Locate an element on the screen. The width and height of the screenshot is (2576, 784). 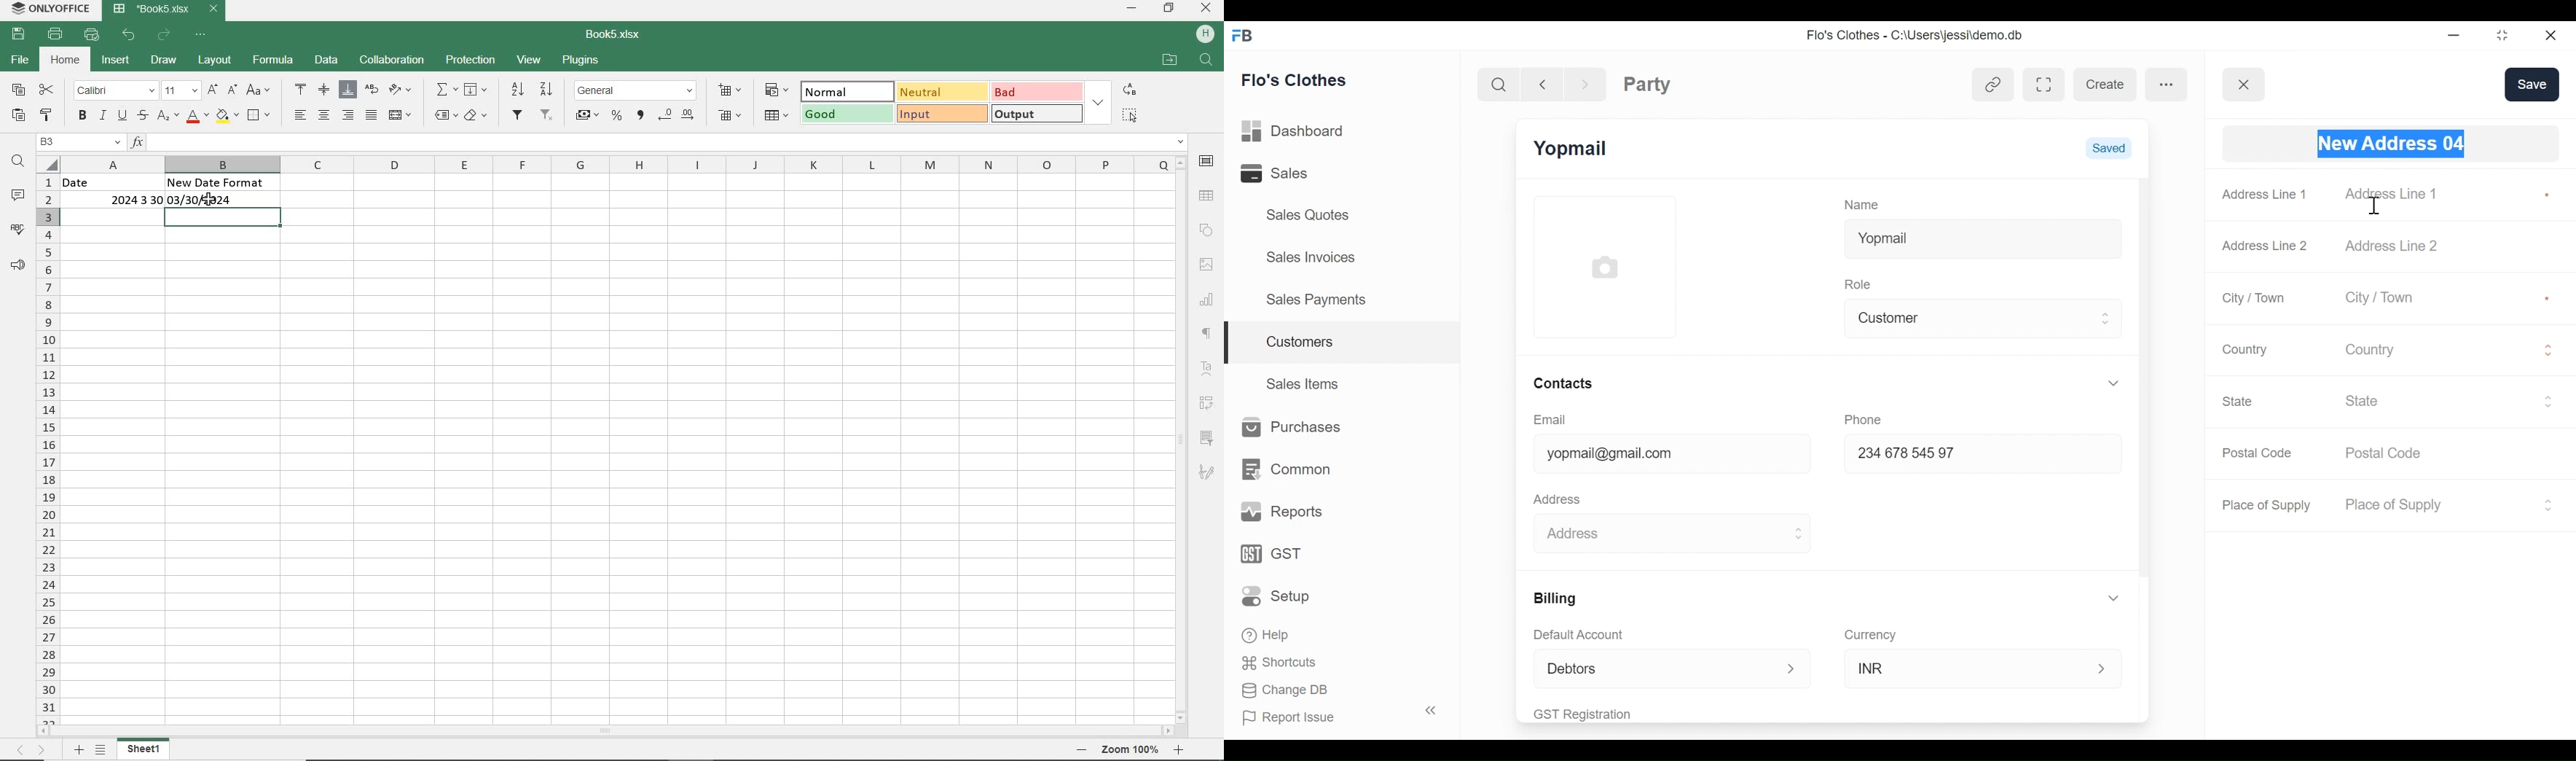
Setup is located at coordinates (1280, 595).